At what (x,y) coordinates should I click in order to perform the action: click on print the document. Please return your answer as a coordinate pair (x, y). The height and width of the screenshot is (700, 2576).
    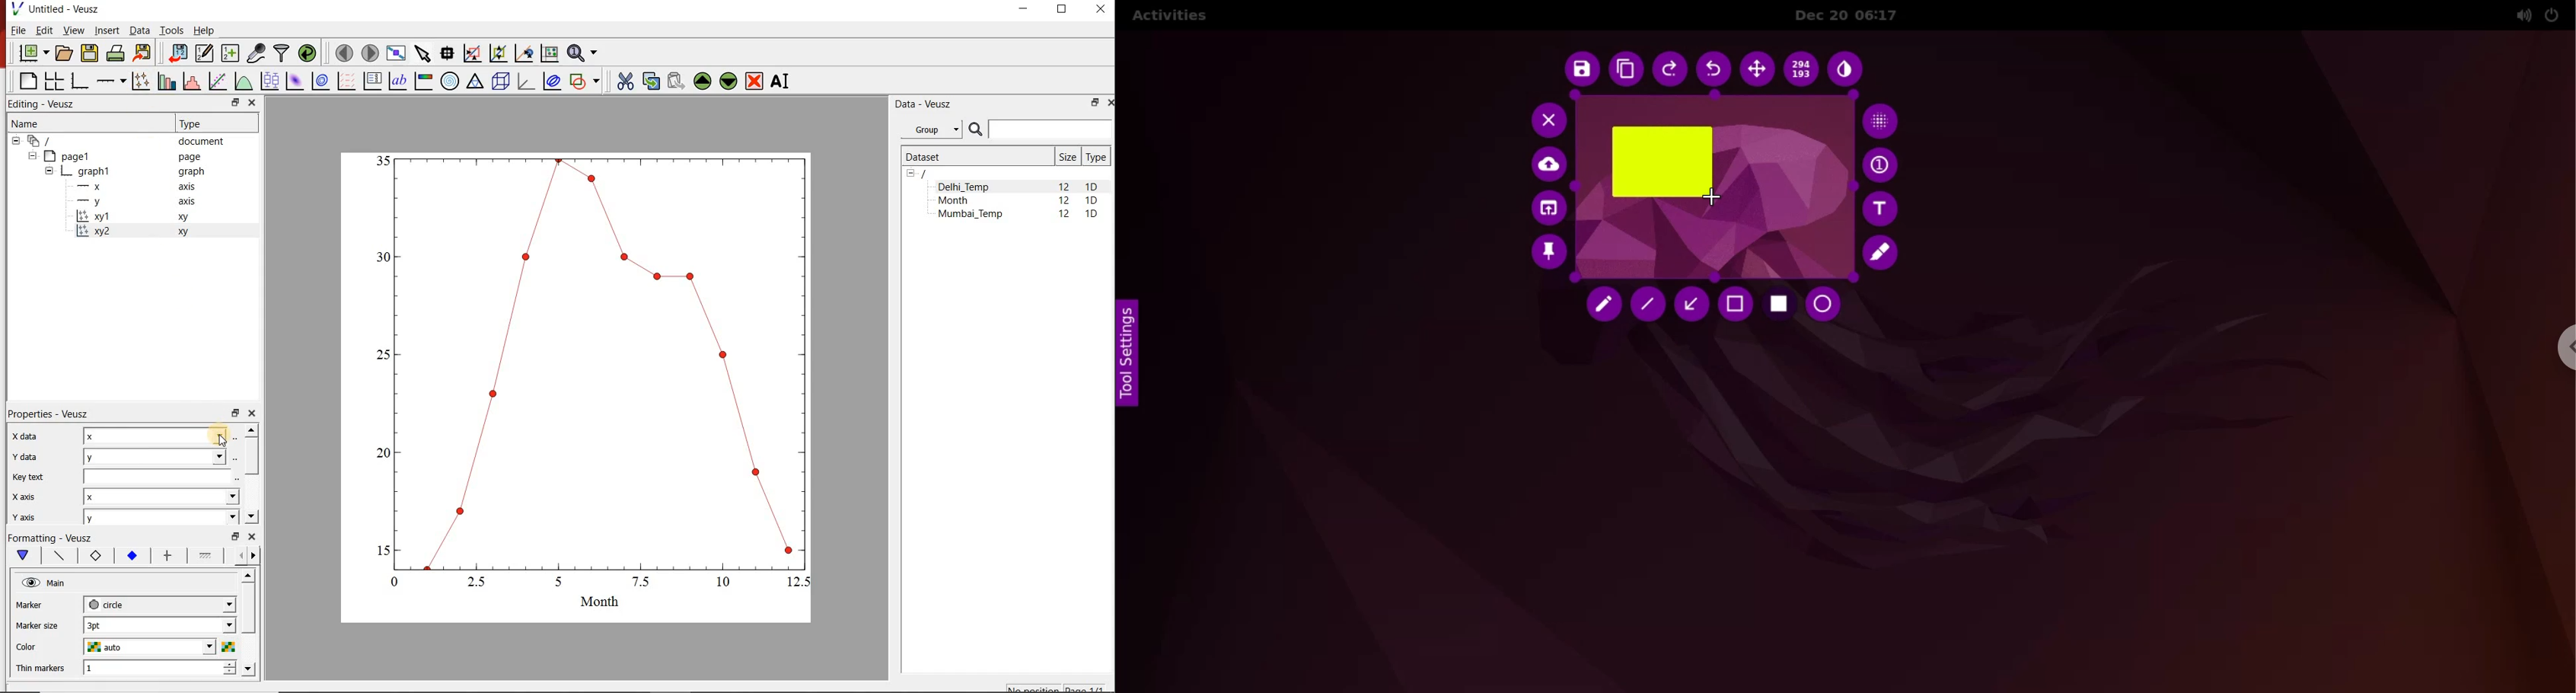
    Looking at the image, I should click on (115, 54).